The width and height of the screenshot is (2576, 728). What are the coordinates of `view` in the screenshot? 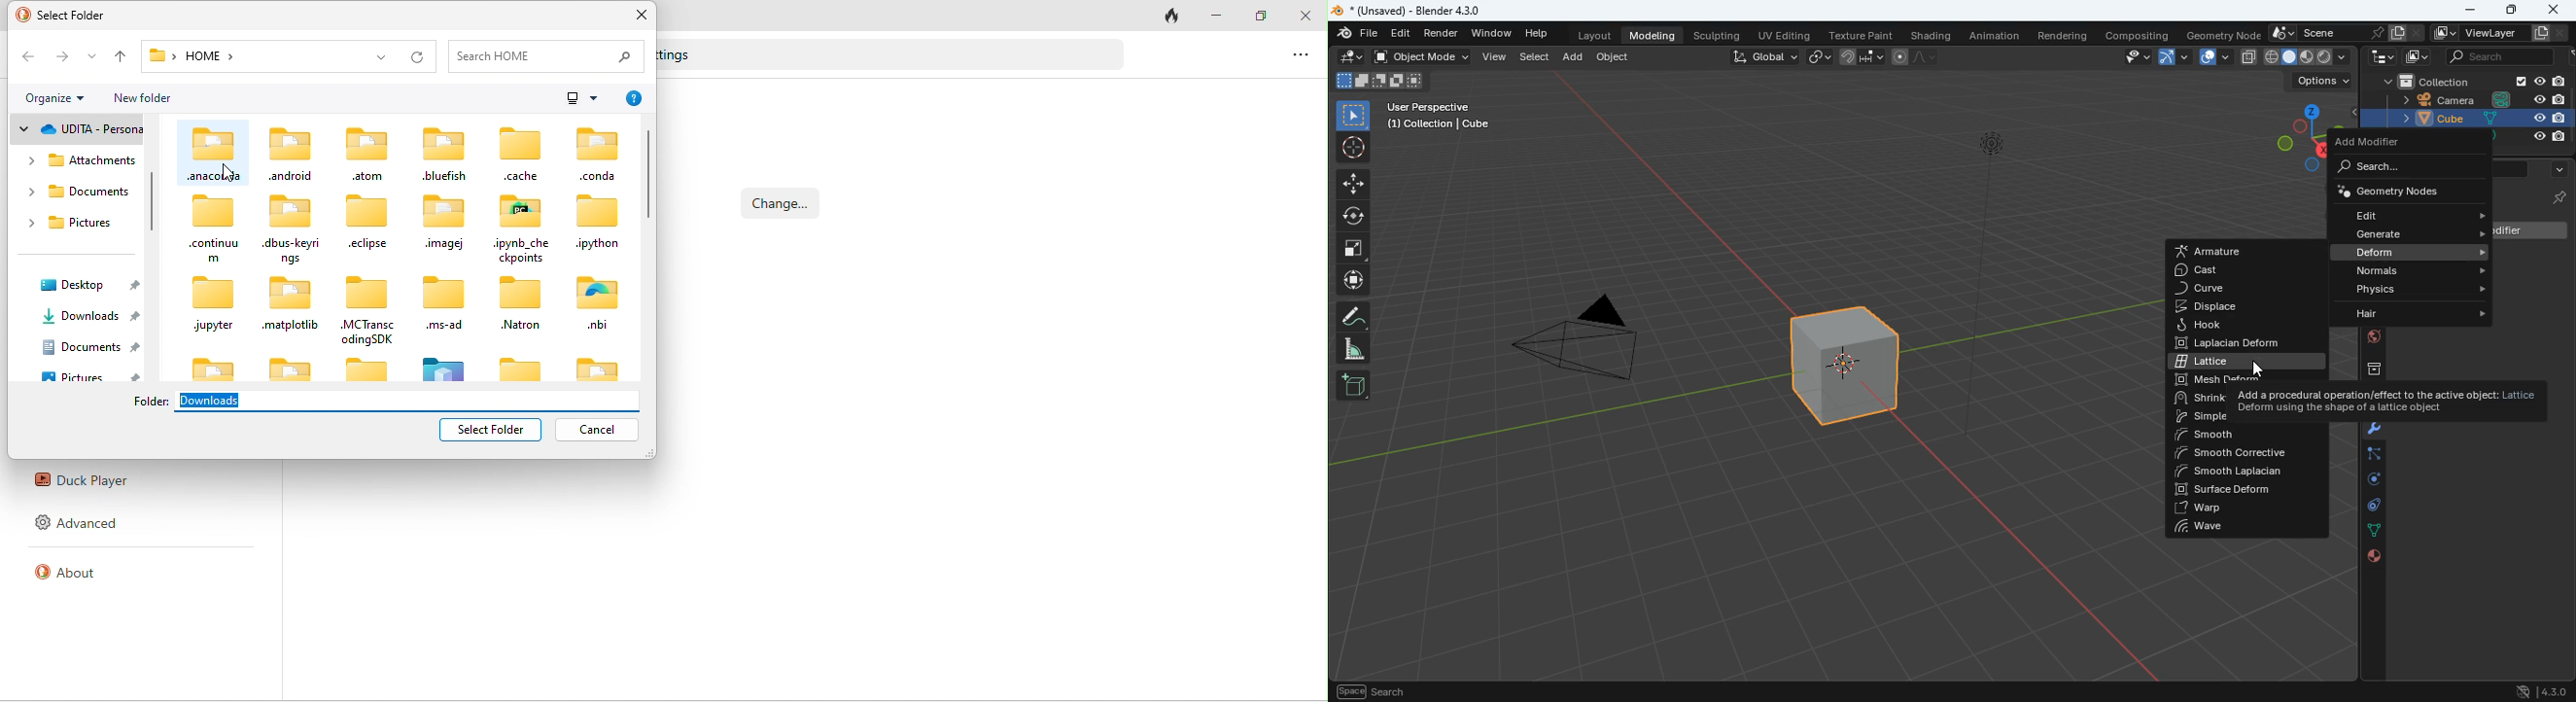 It's located at (1492, 58).